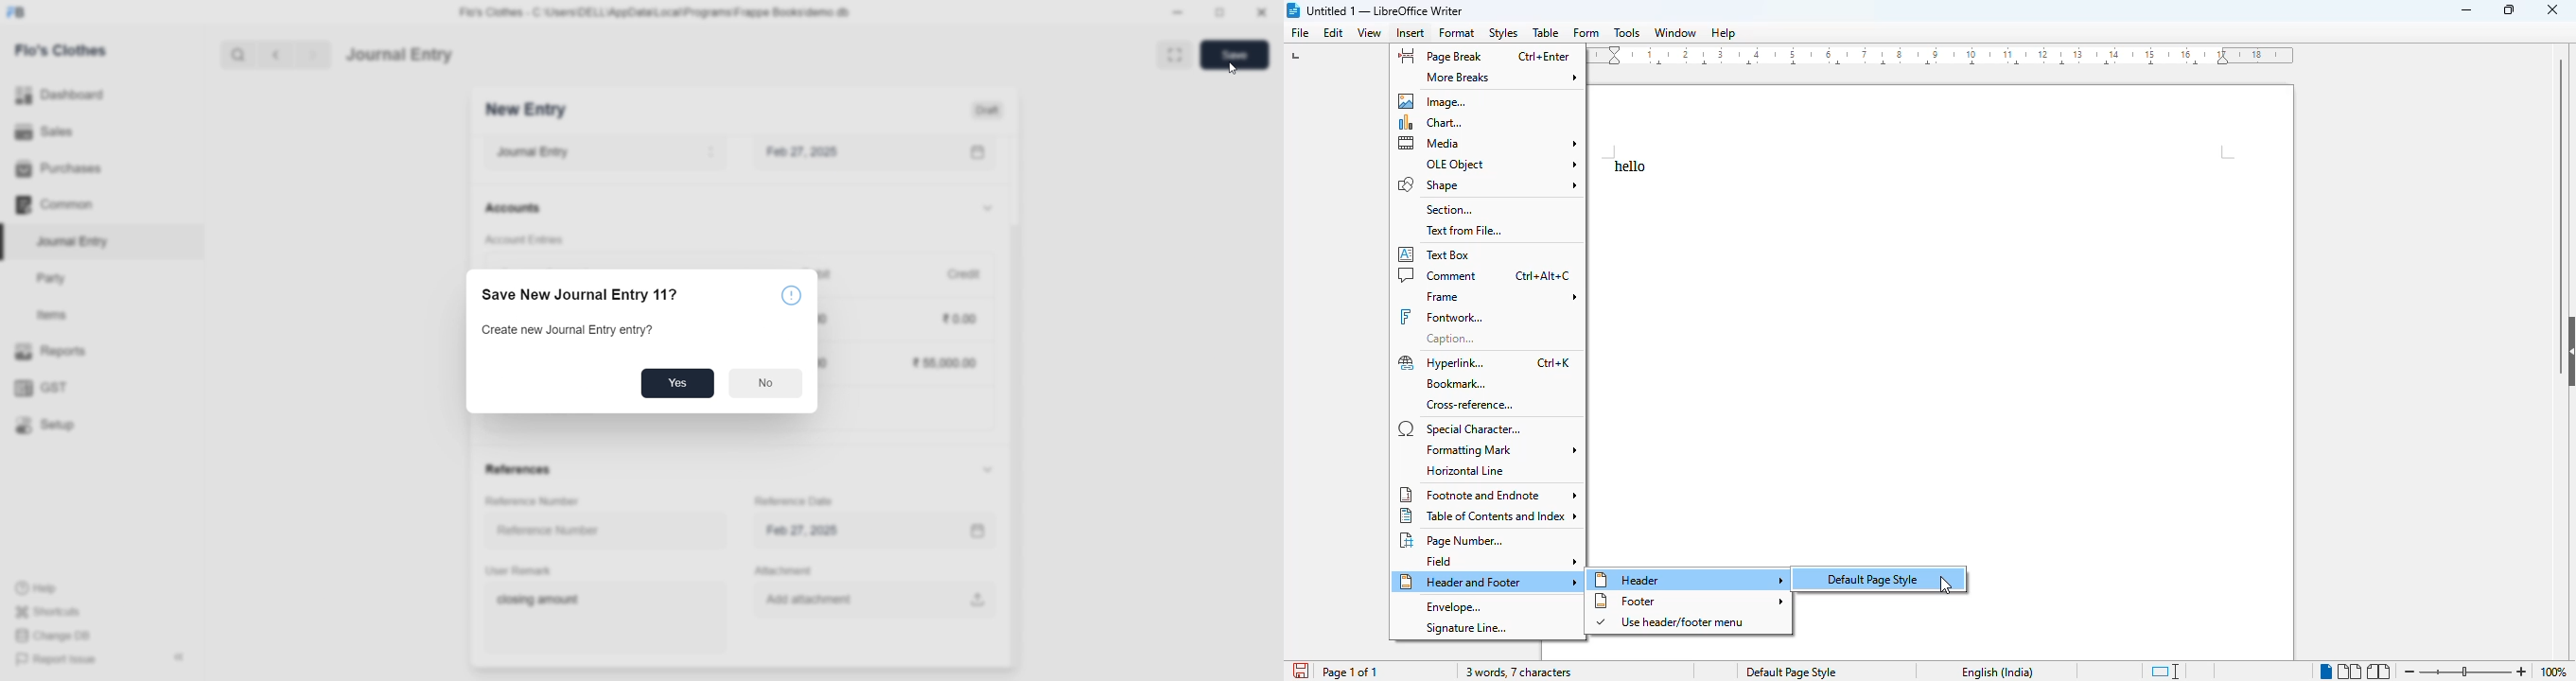  I want to click on signature line, so click(1464, 629).